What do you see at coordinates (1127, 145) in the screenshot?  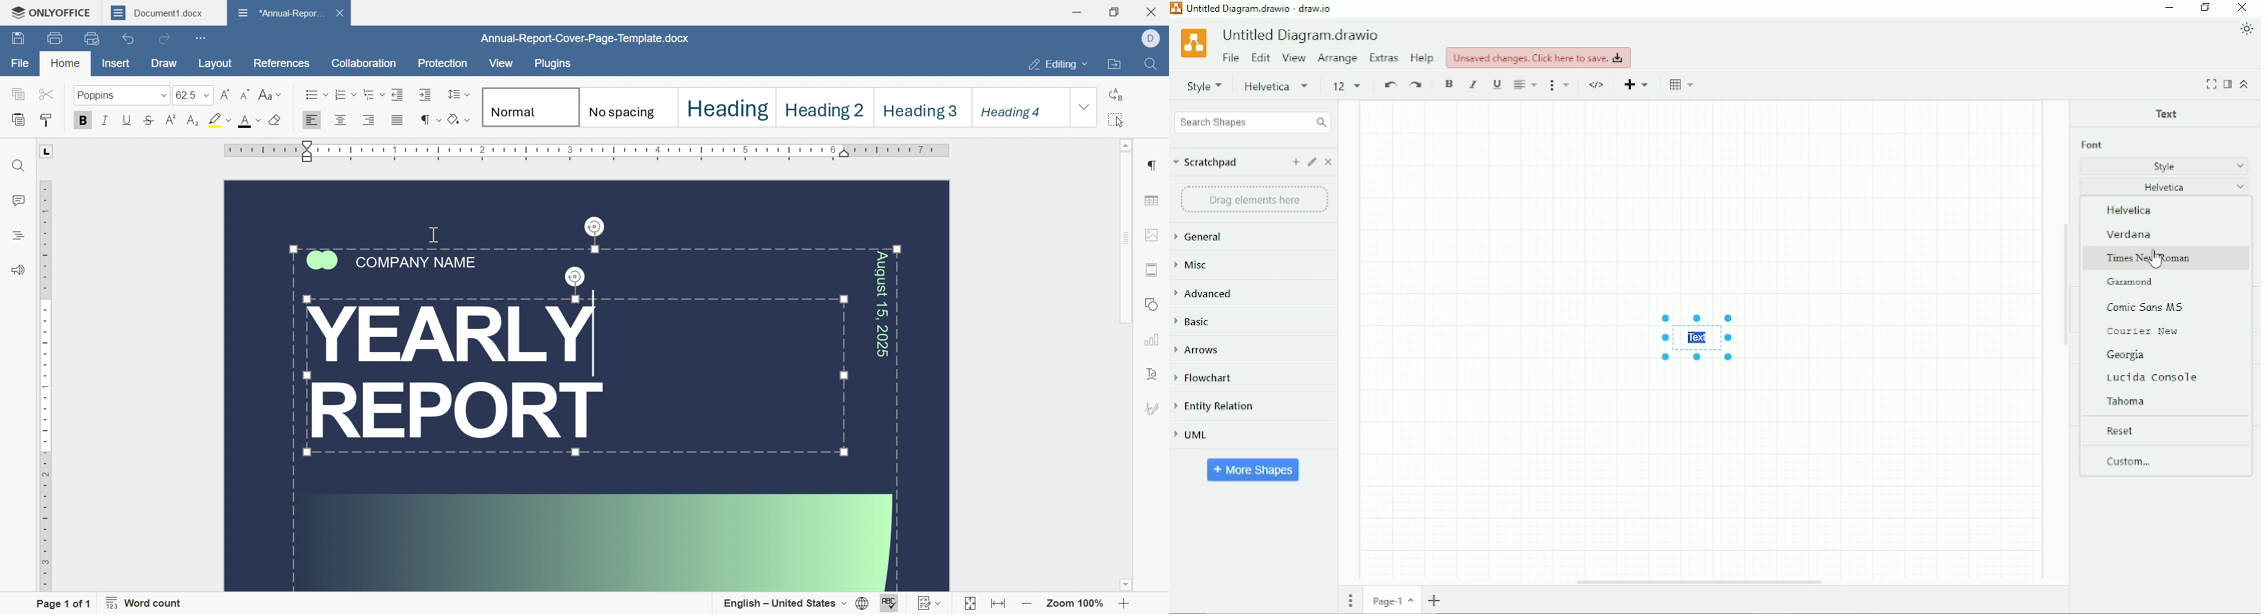 I see `scroll up` at bounding box center [1127, 145].